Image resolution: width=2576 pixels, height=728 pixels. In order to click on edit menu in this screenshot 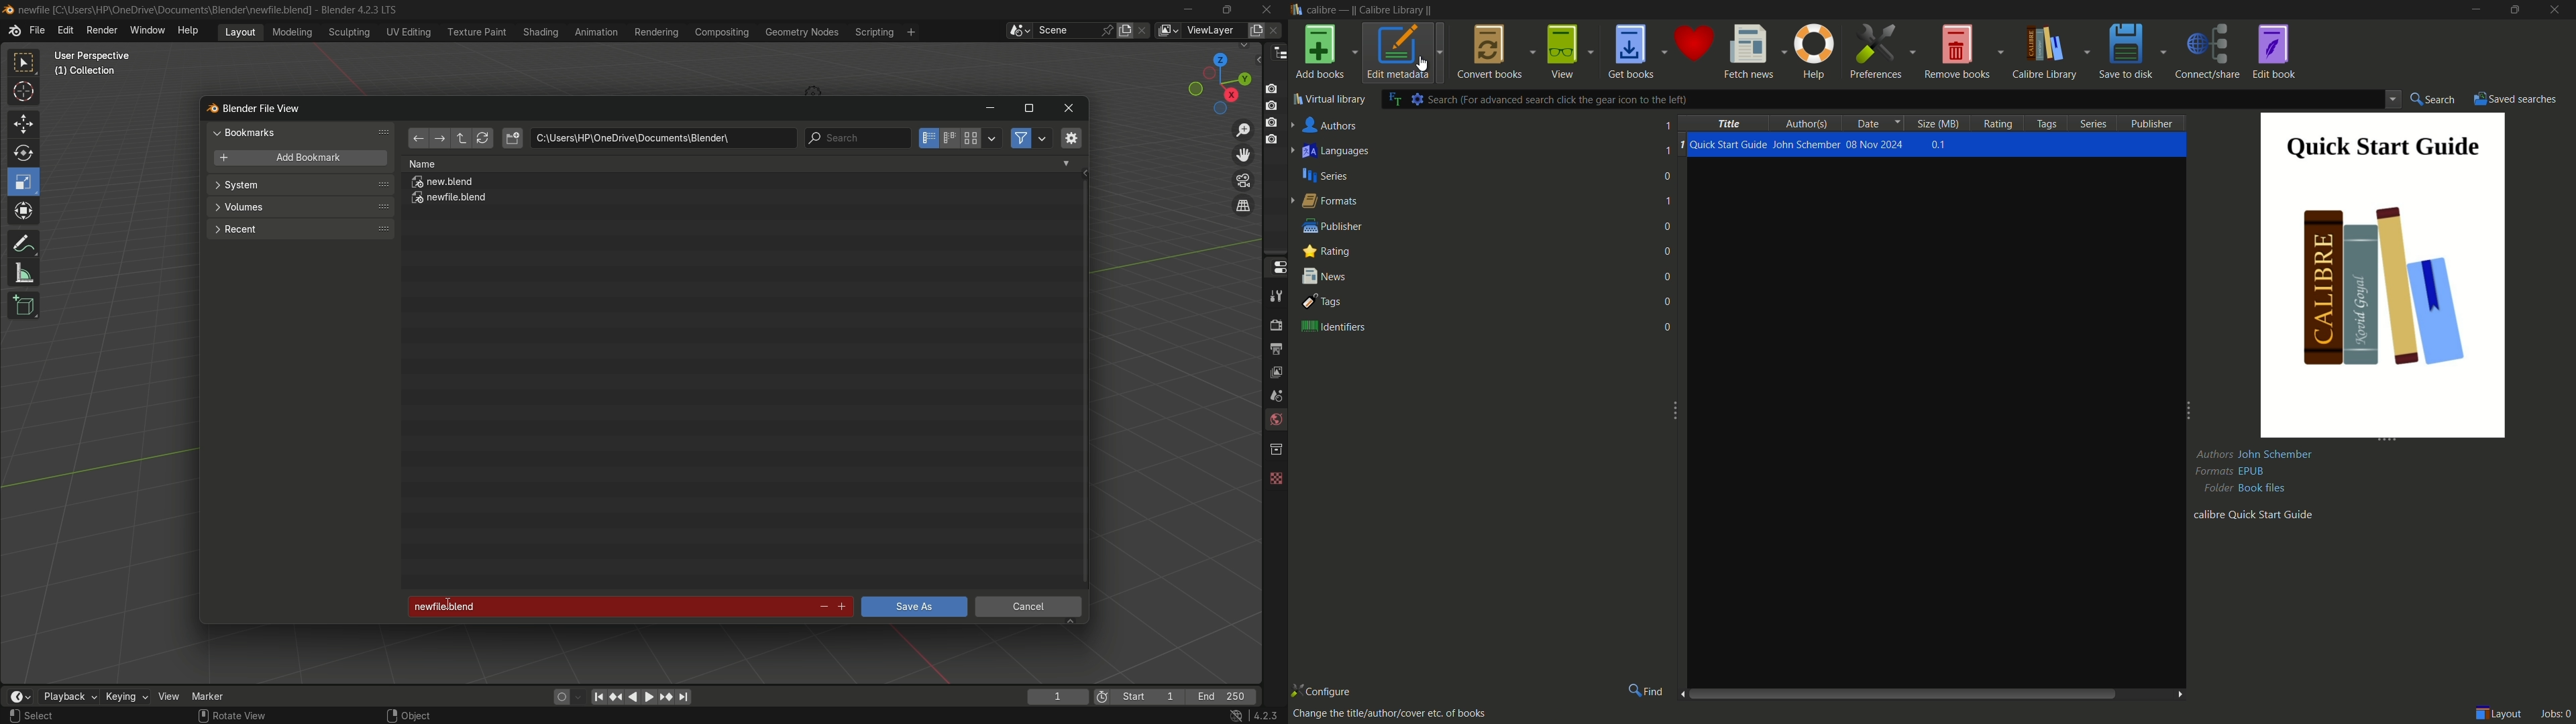, I will do `click(65, 30)`.